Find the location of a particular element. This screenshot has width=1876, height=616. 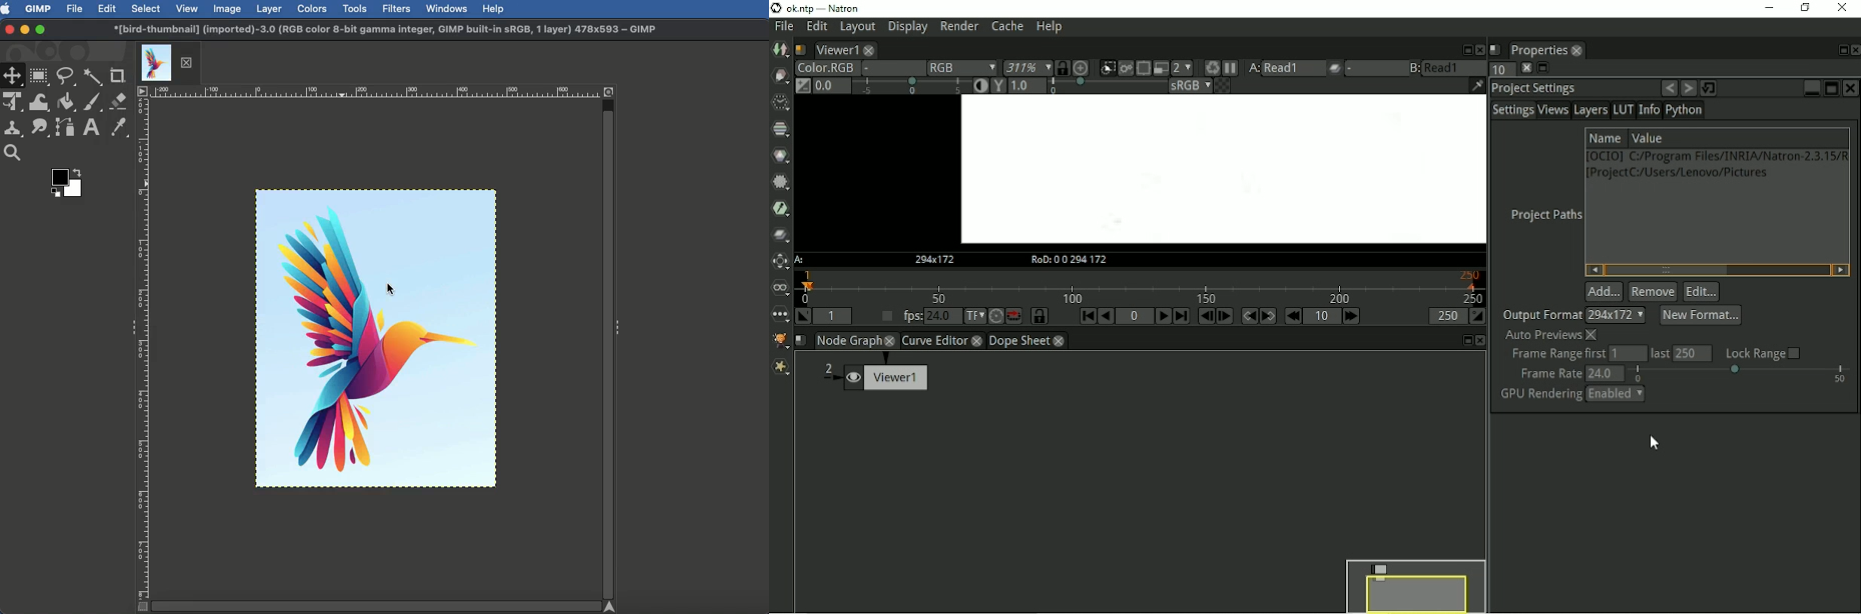

Move tool is located at coordinates (13, 76).